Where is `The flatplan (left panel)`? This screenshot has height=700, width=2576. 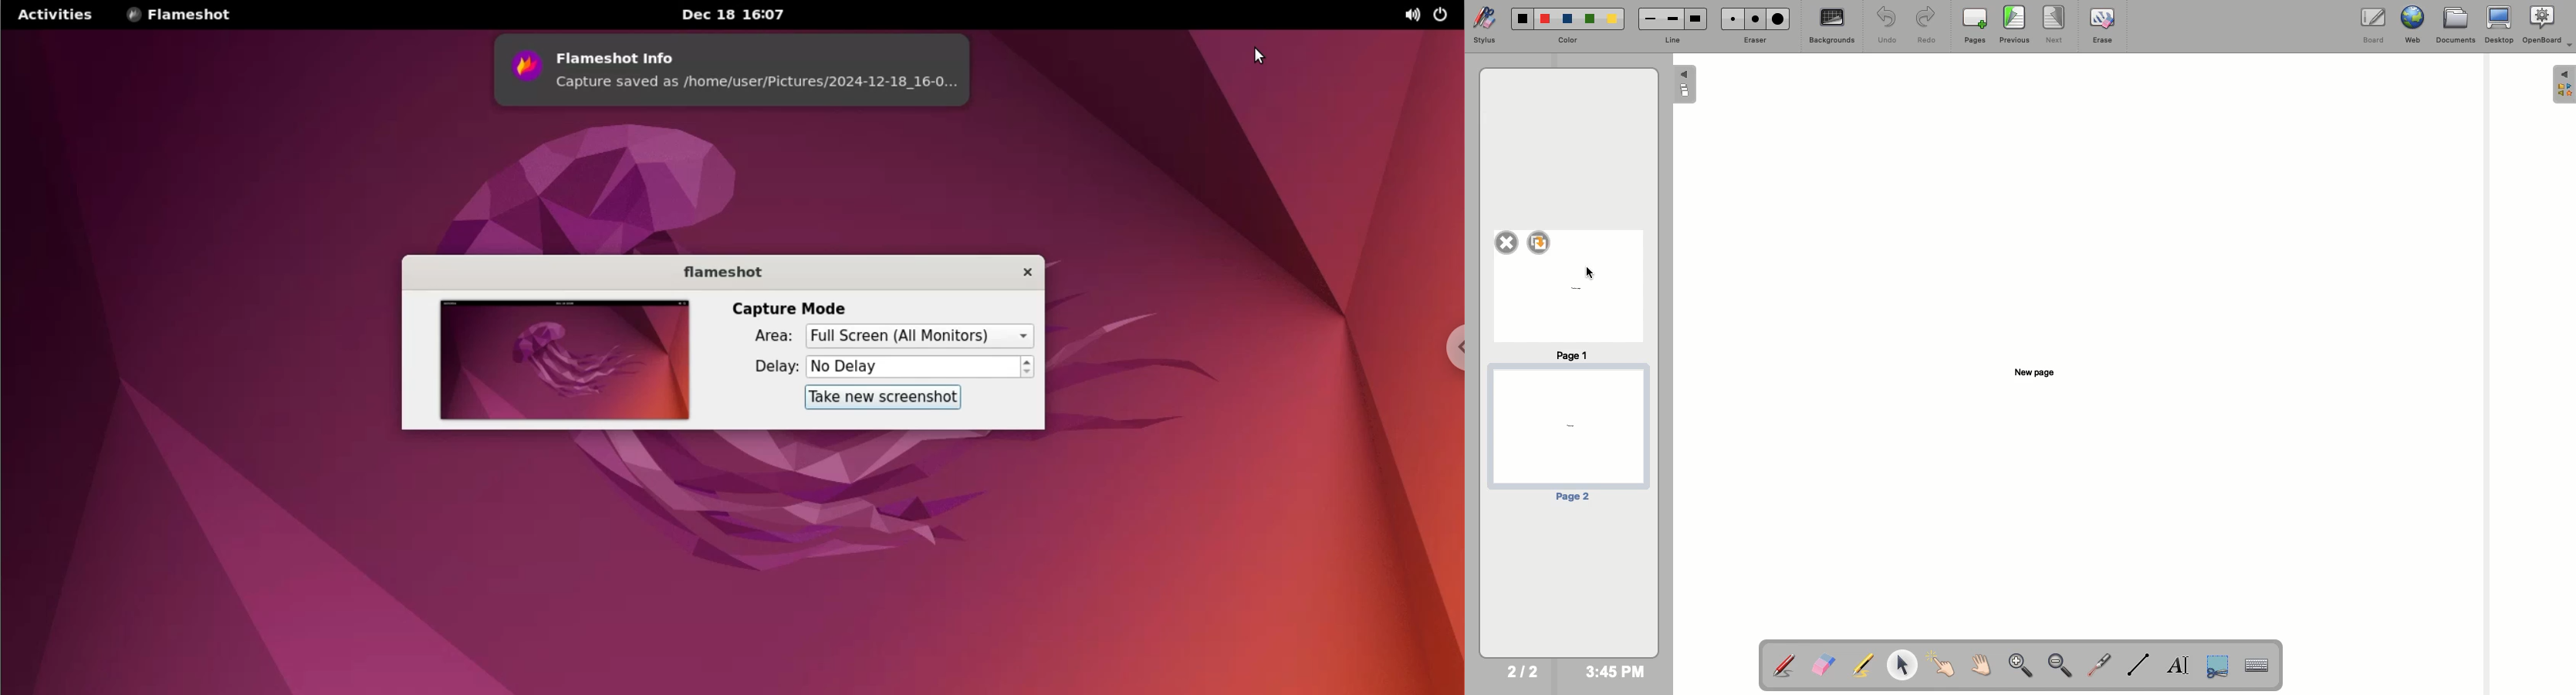 The flatplan (left panel) is located at coordinates (1686, 86).